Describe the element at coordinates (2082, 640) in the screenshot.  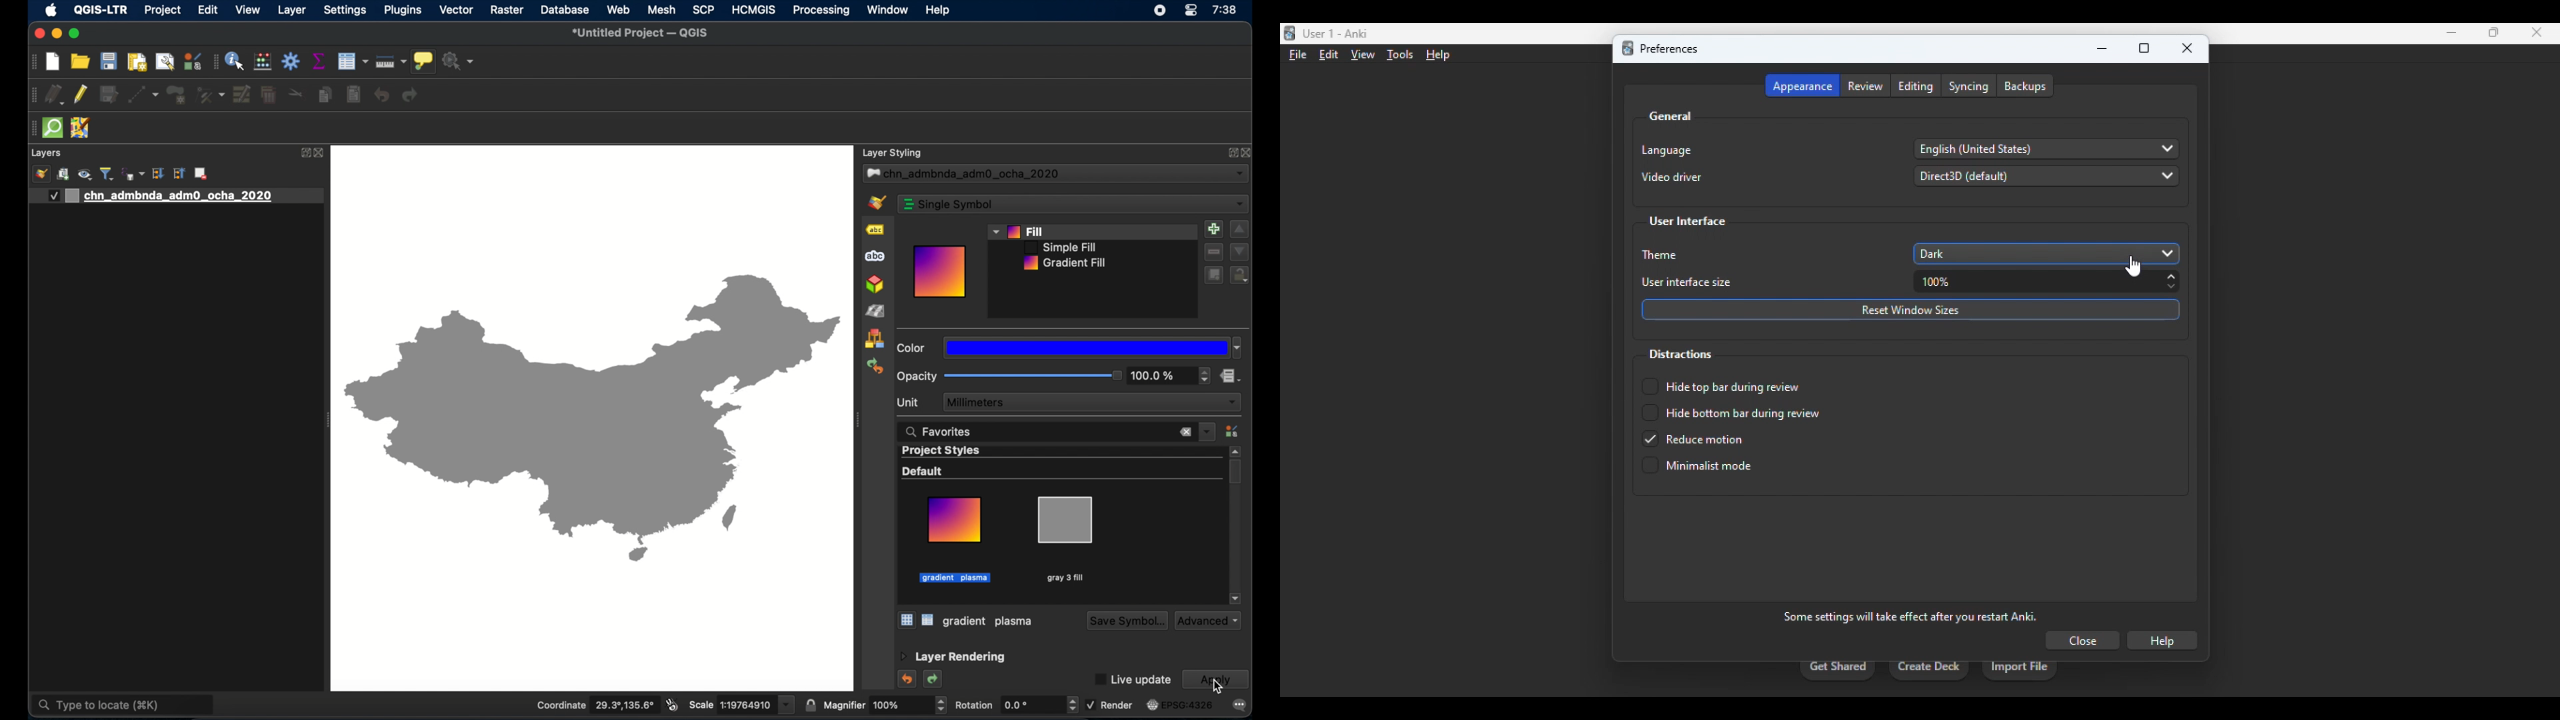
I see `close` at that location.